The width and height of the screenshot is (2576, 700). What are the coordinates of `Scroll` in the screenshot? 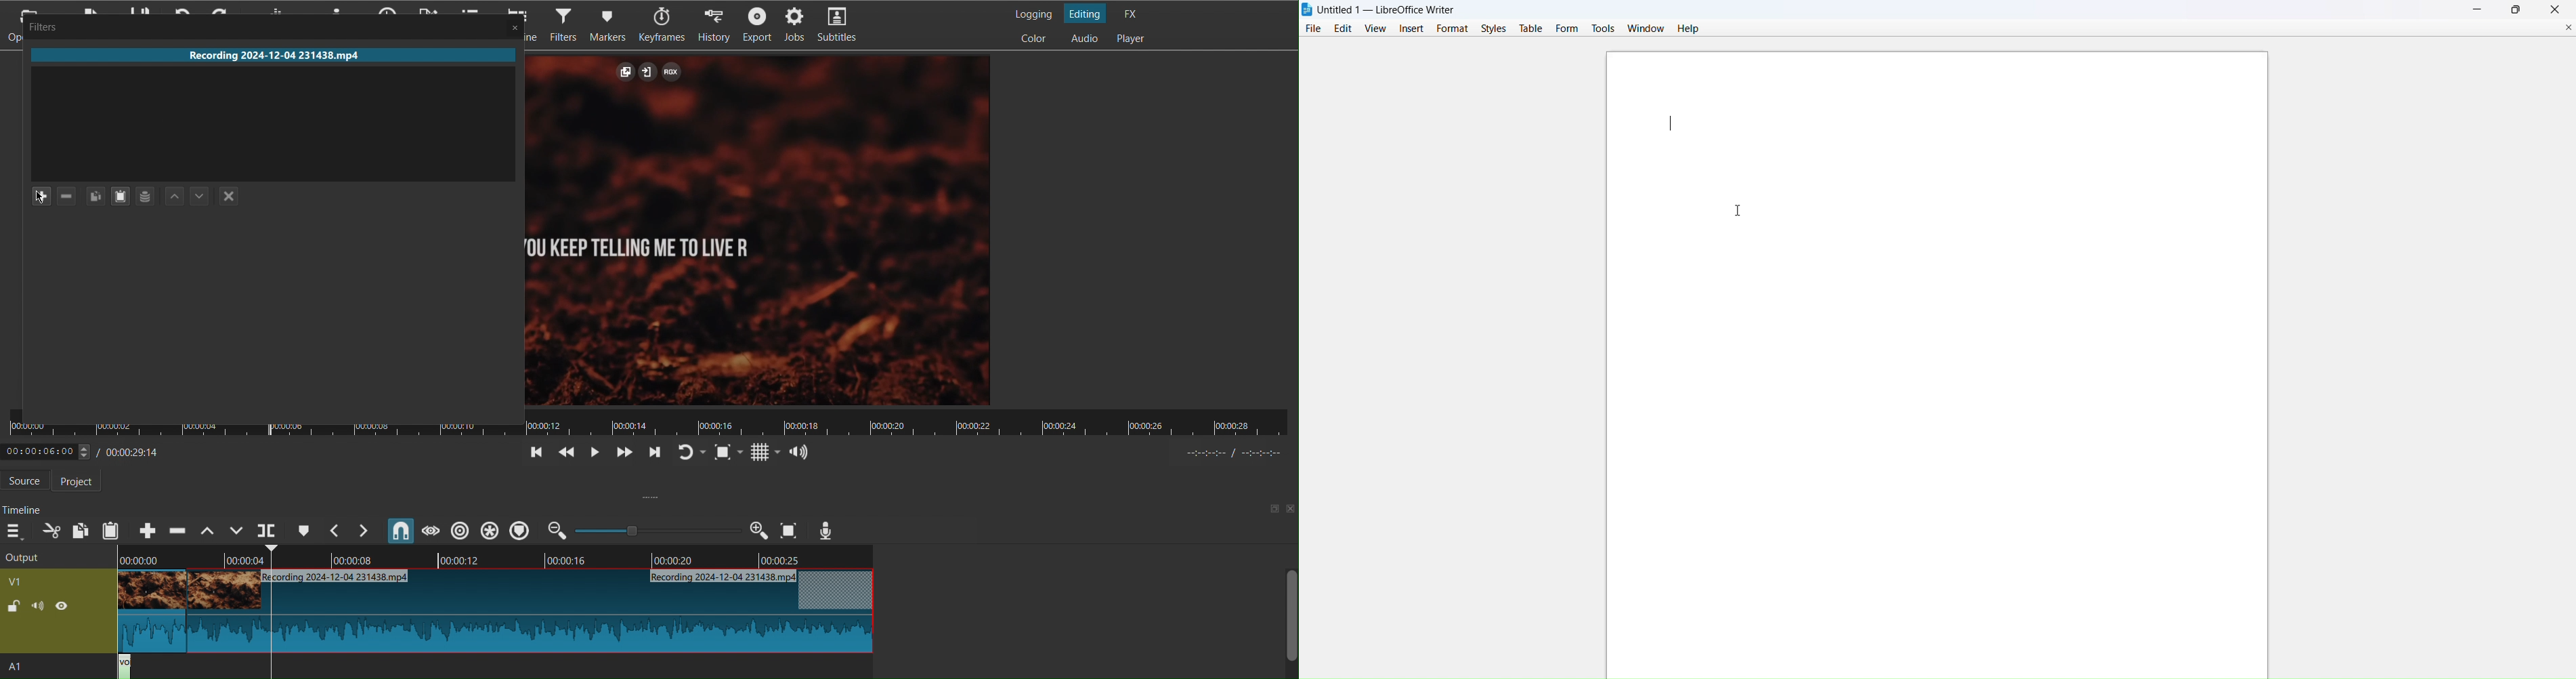 It's located at (1288, 622).